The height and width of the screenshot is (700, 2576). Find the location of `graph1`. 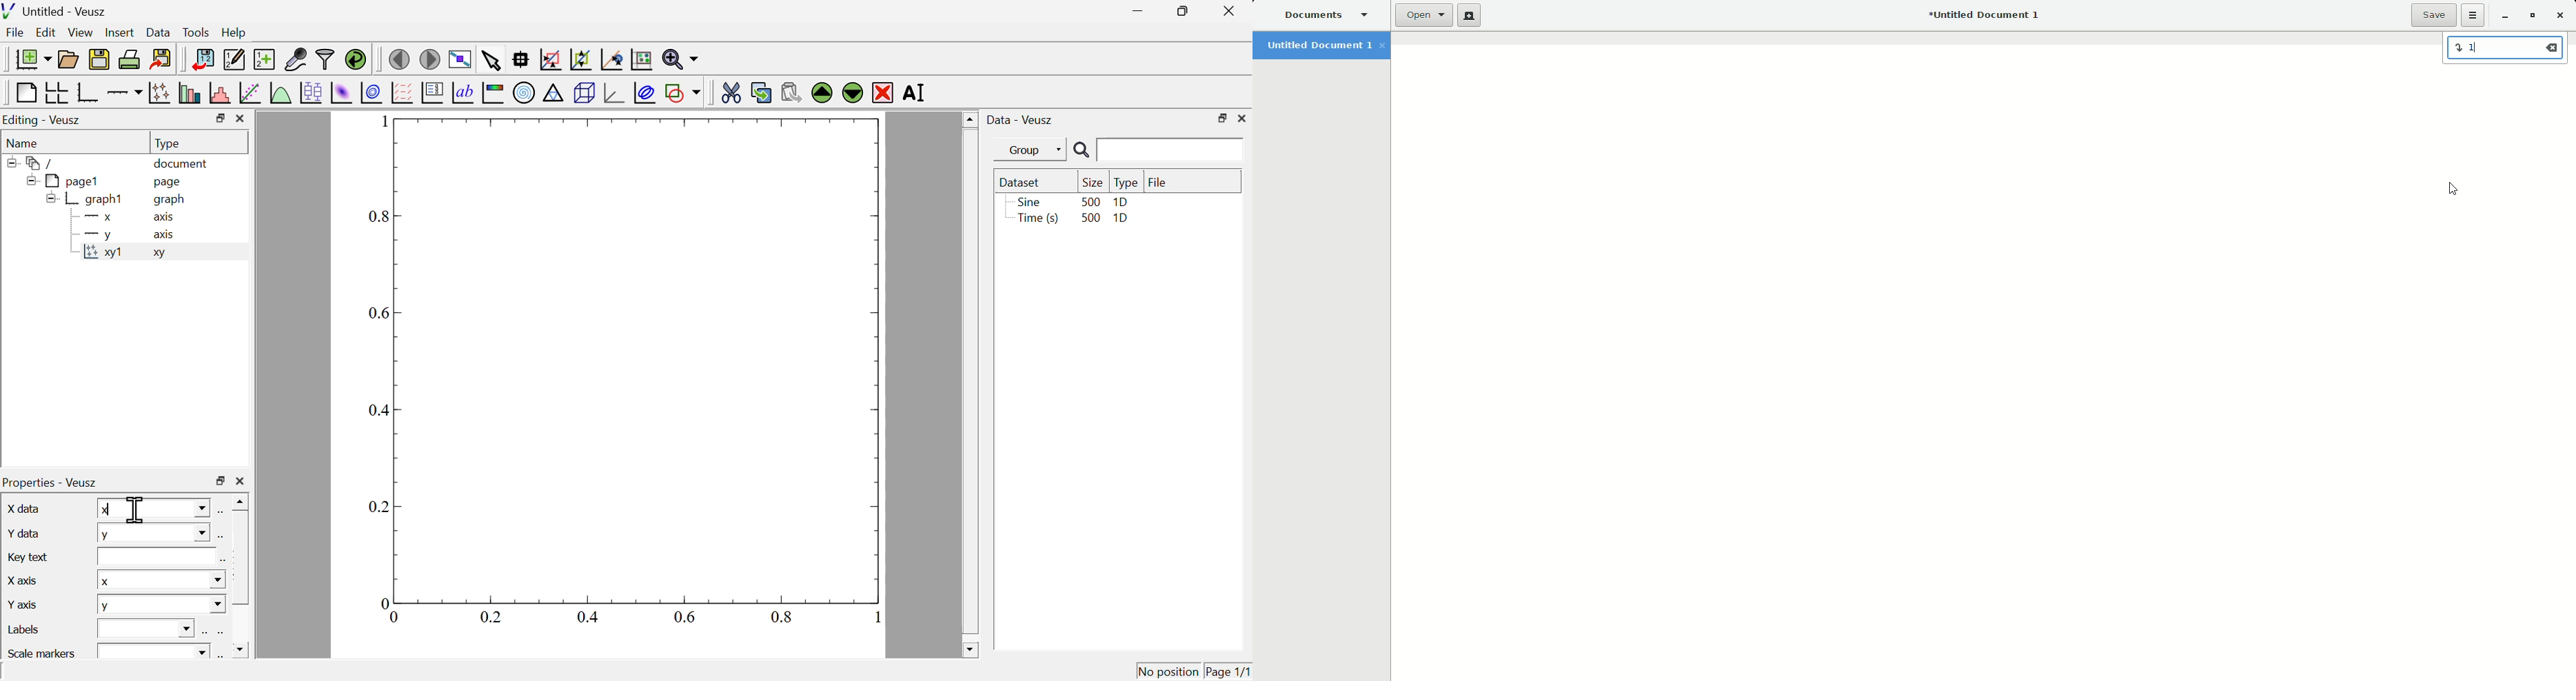

graph1 is located at coordinates (87, 200).